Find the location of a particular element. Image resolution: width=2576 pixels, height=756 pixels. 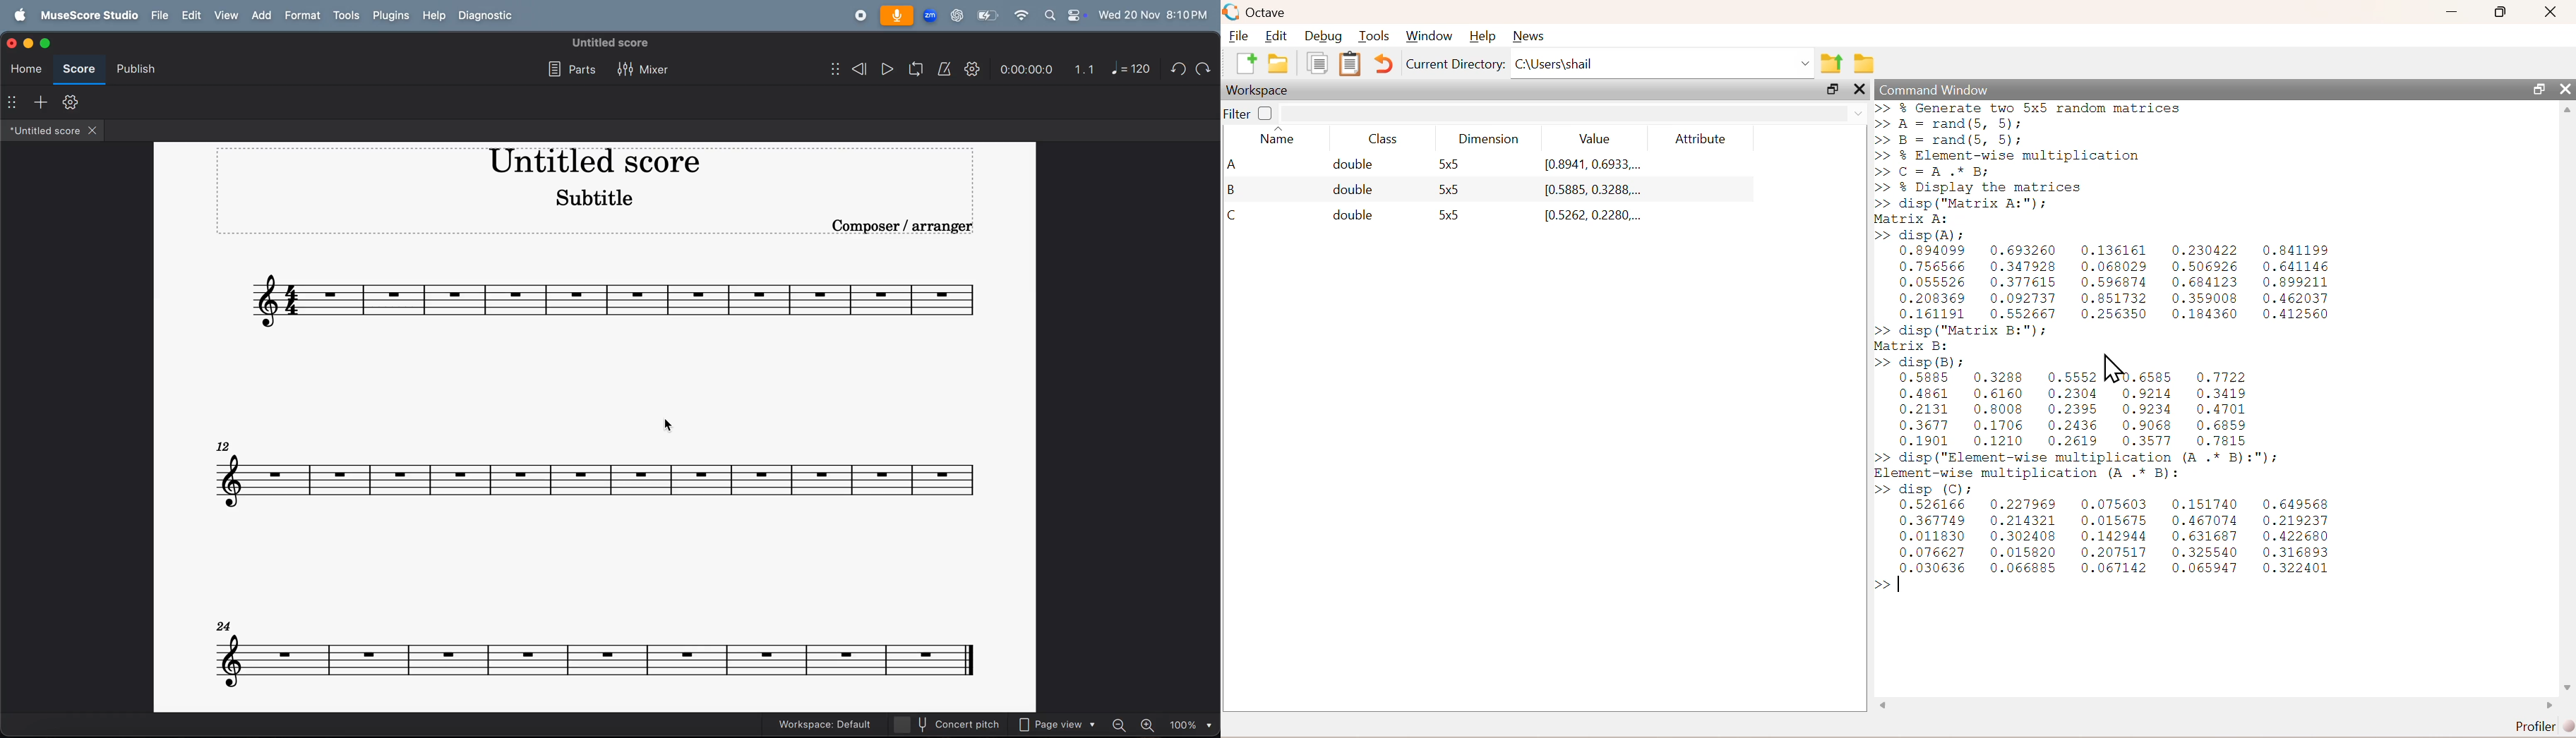

untitled score is located at coordinates (609, 41).